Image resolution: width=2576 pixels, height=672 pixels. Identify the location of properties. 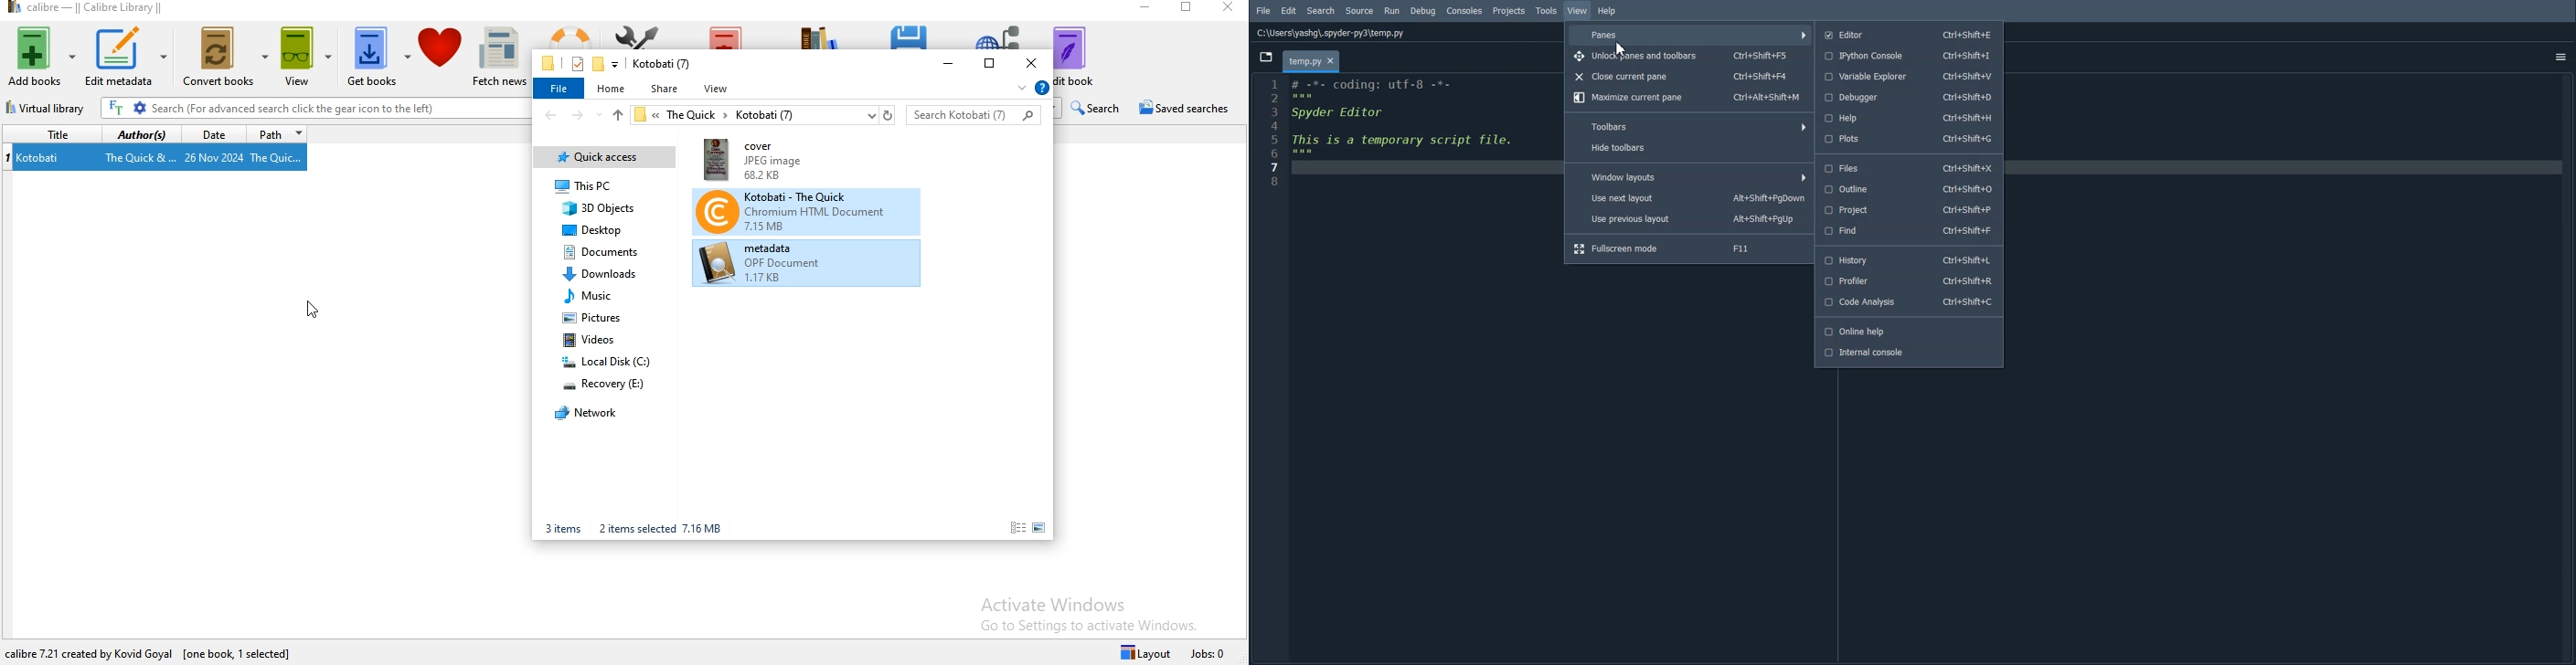
(576, 64).